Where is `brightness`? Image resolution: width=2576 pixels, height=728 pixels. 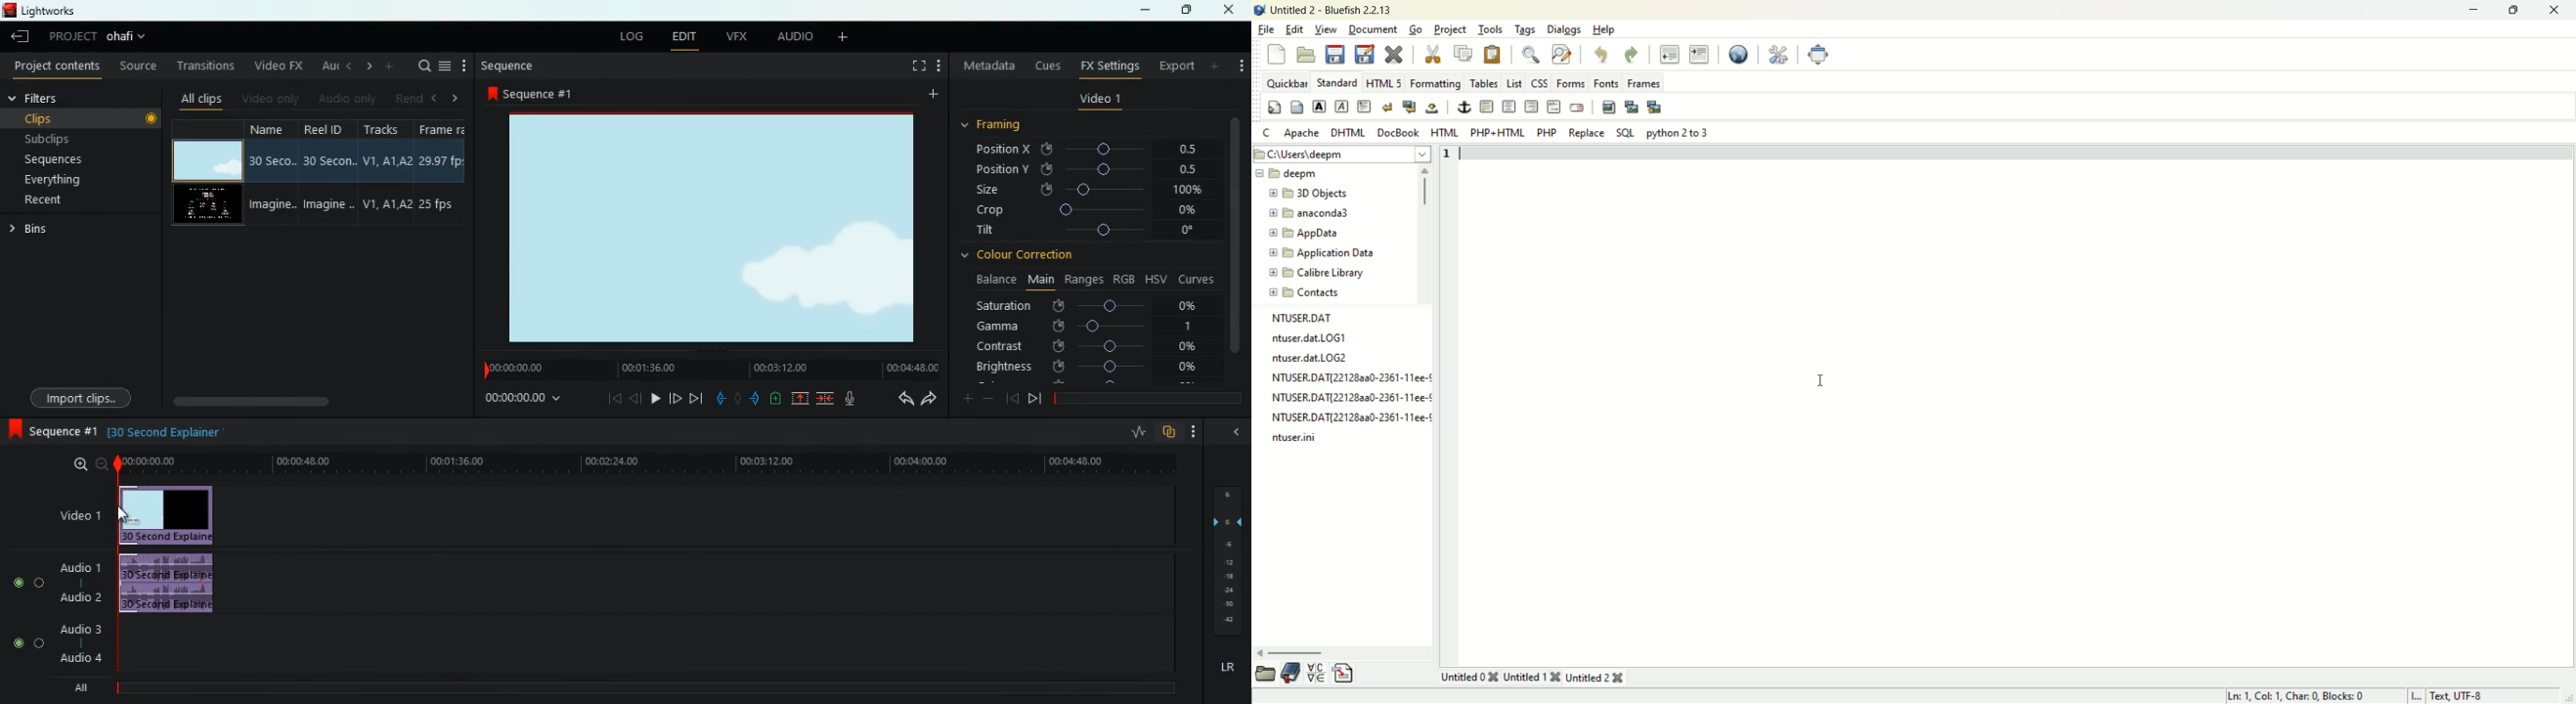
brightness is located at coordinates (1085, 366).